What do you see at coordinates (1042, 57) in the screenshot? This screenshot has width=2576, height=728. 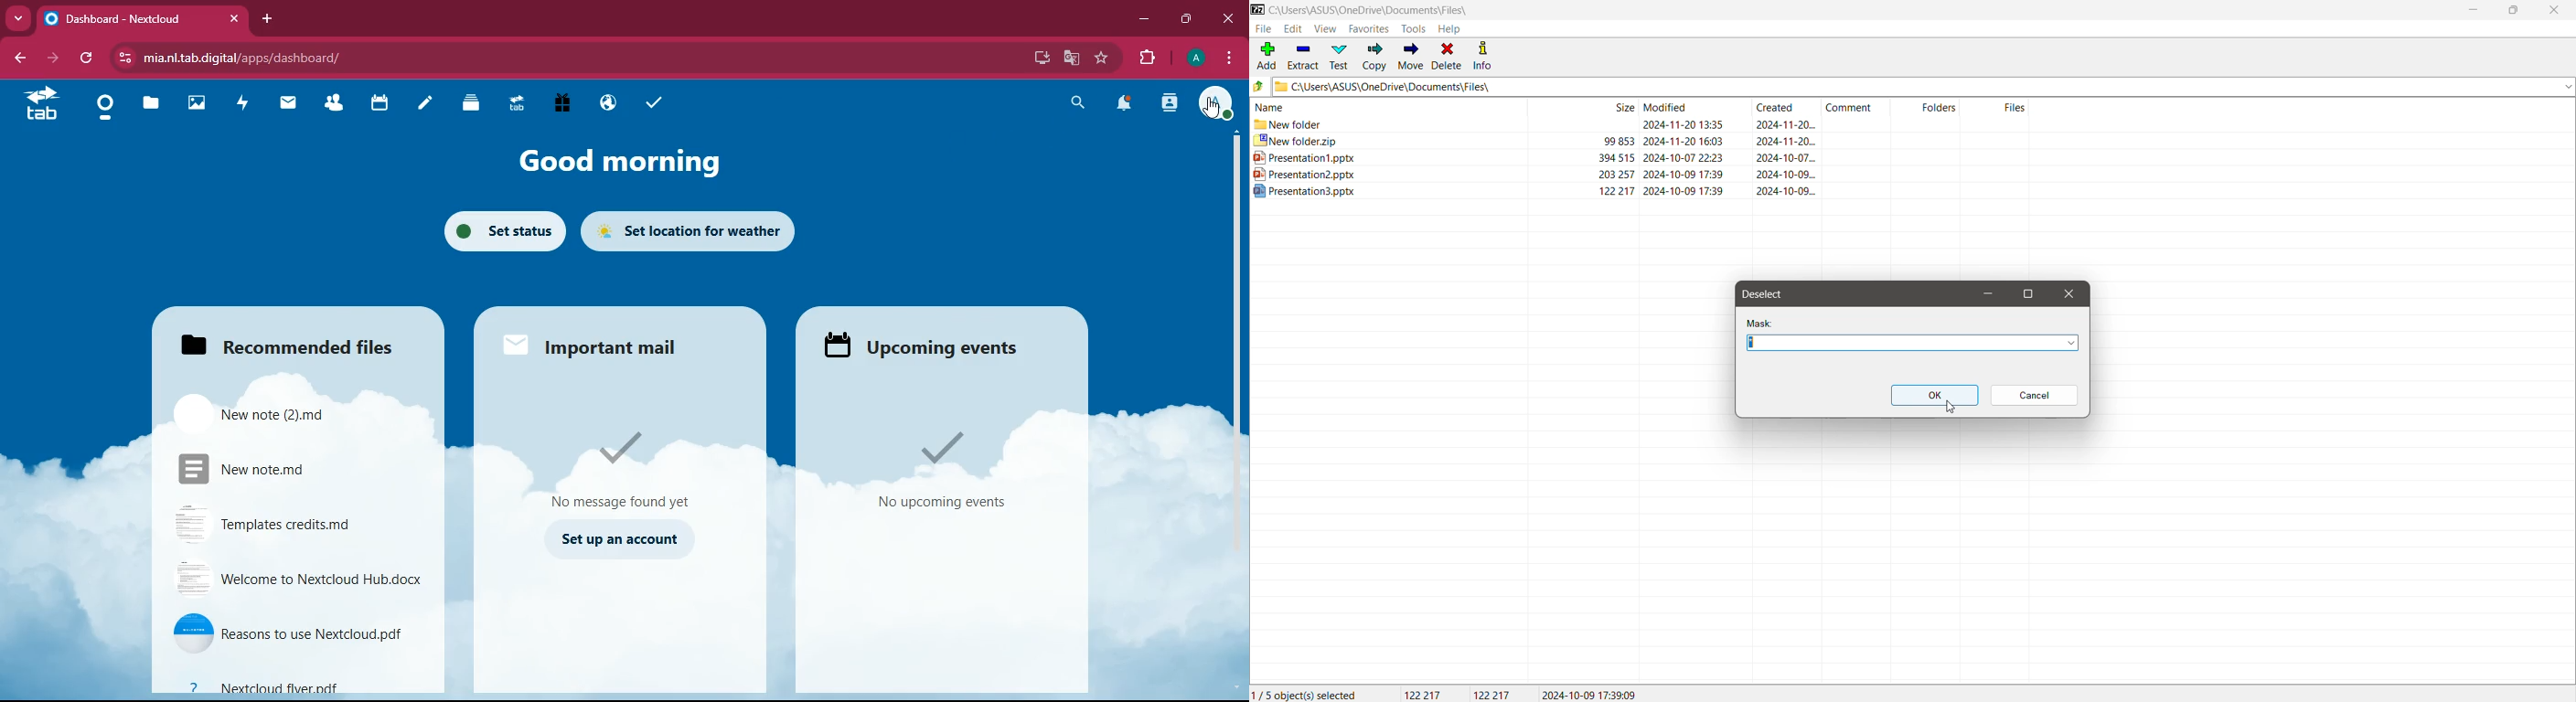 I see `desktop` at bounding box center [1042, 57].